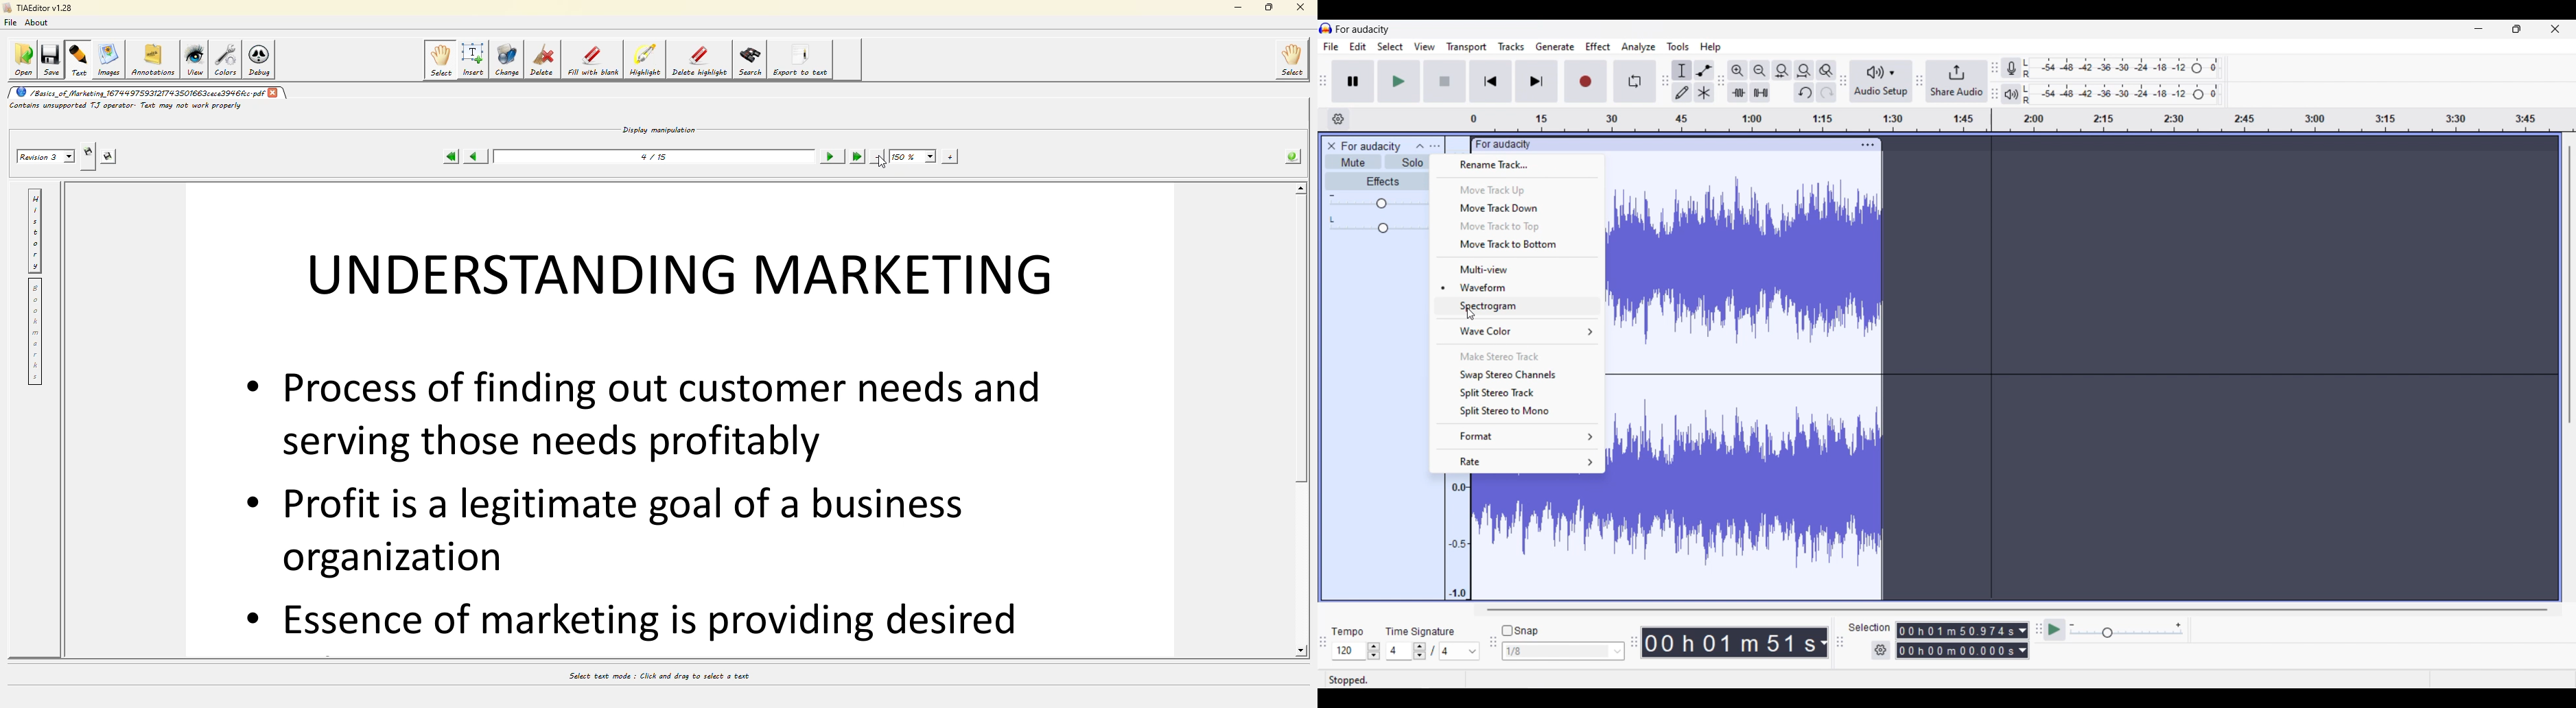 The height and width of the screenshot is (728, 2576). Describe the element at coordinates (1502, 144) in the screenshot. I see `for audacity` at that location.